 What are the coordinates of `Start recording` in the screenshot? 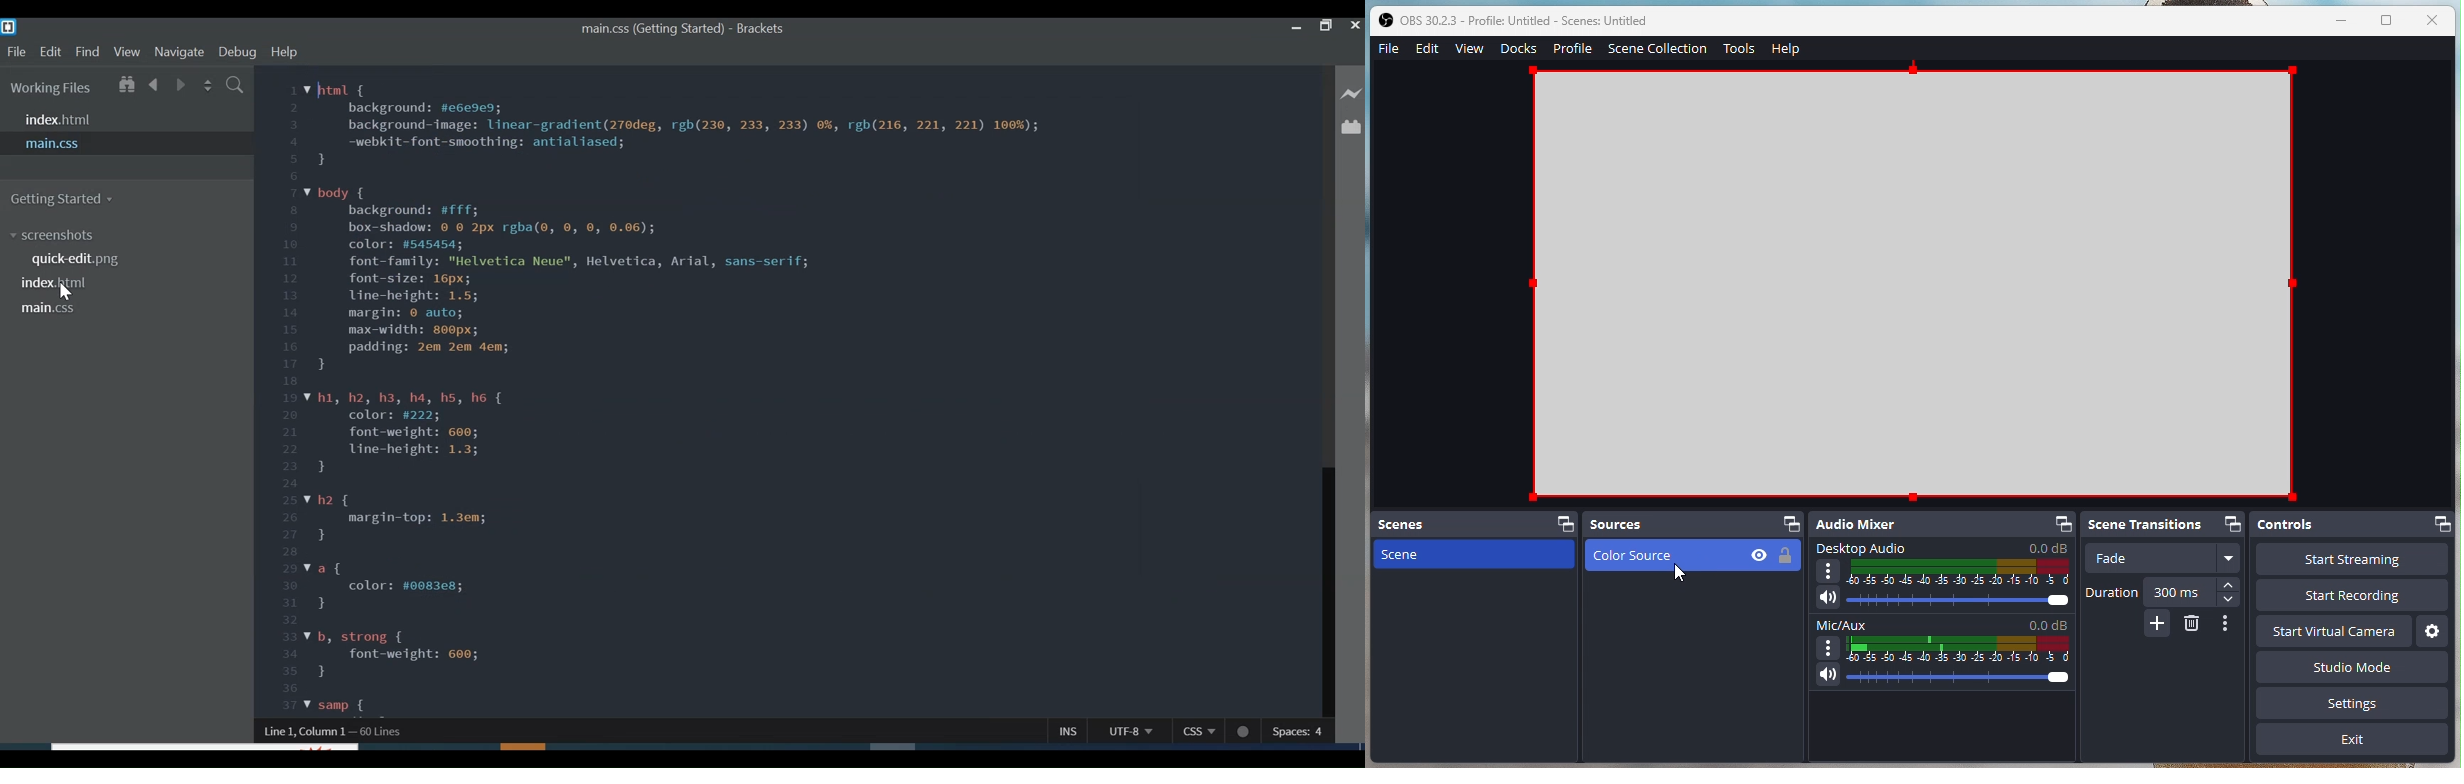 It's located at (2358, 597).